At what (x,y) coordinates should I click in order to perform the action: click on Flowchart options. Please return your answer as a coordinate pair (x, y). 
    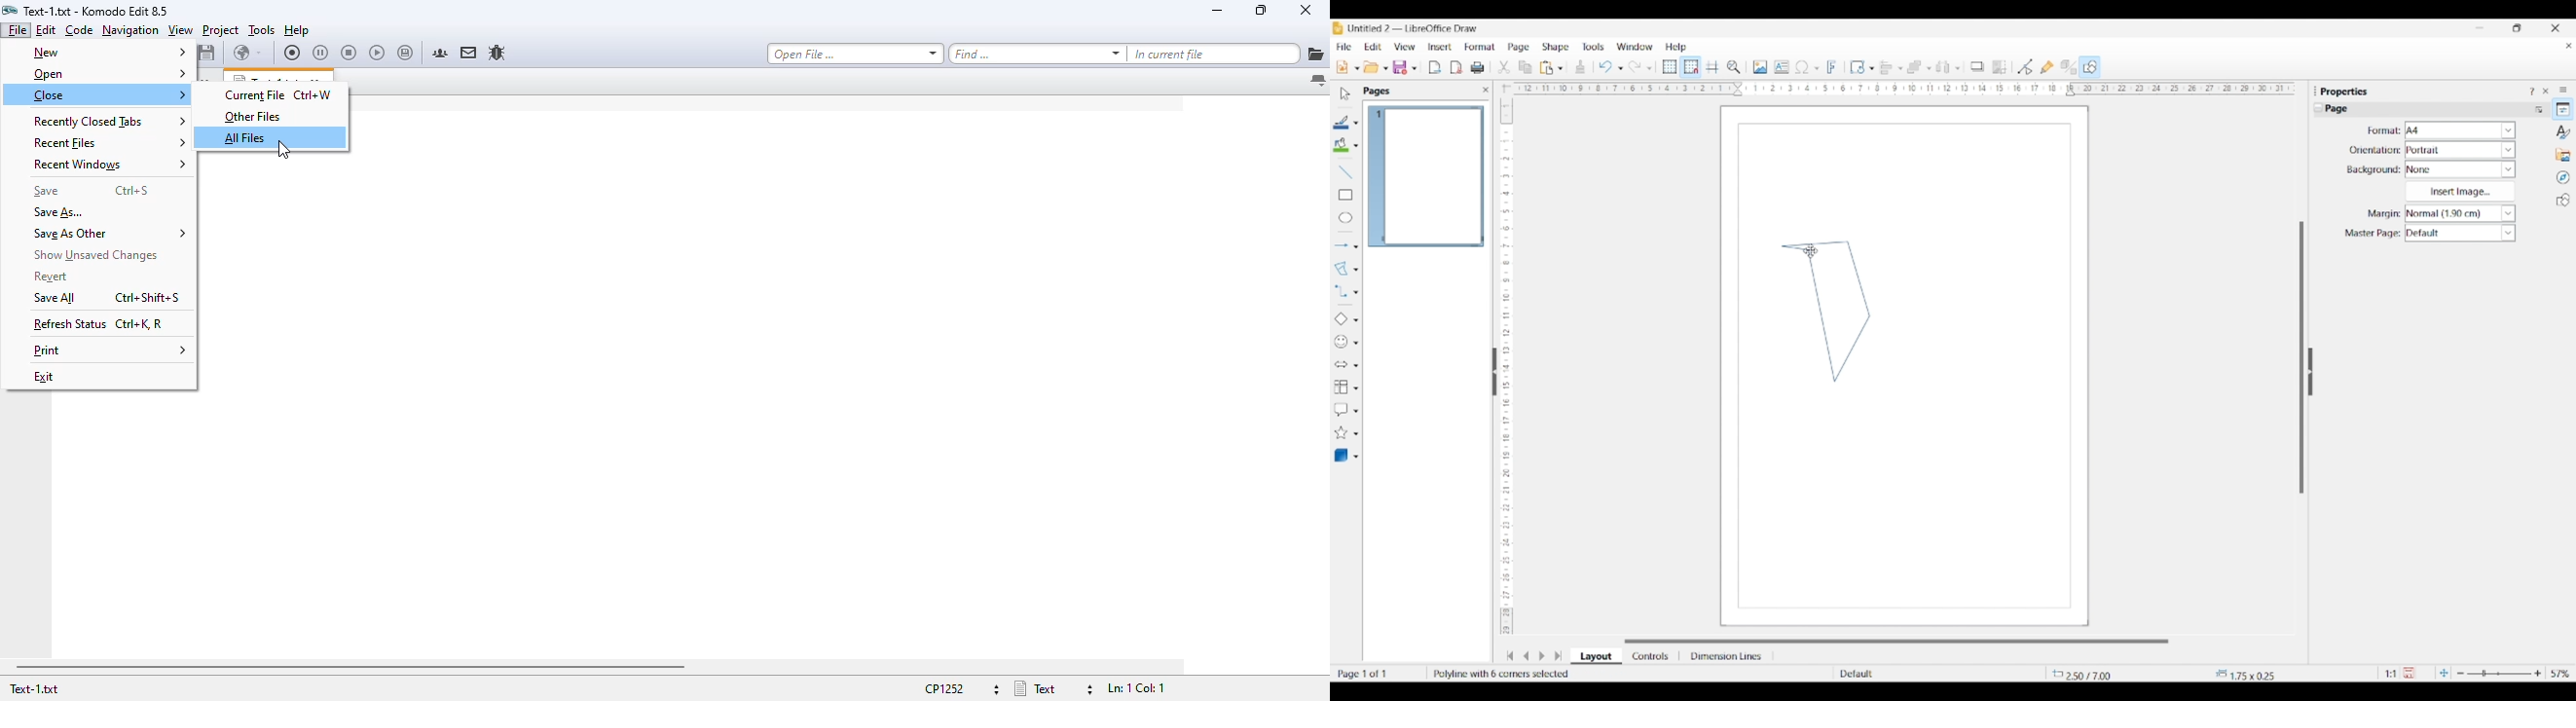
    Looking at the image, I should click on (1356, 388).